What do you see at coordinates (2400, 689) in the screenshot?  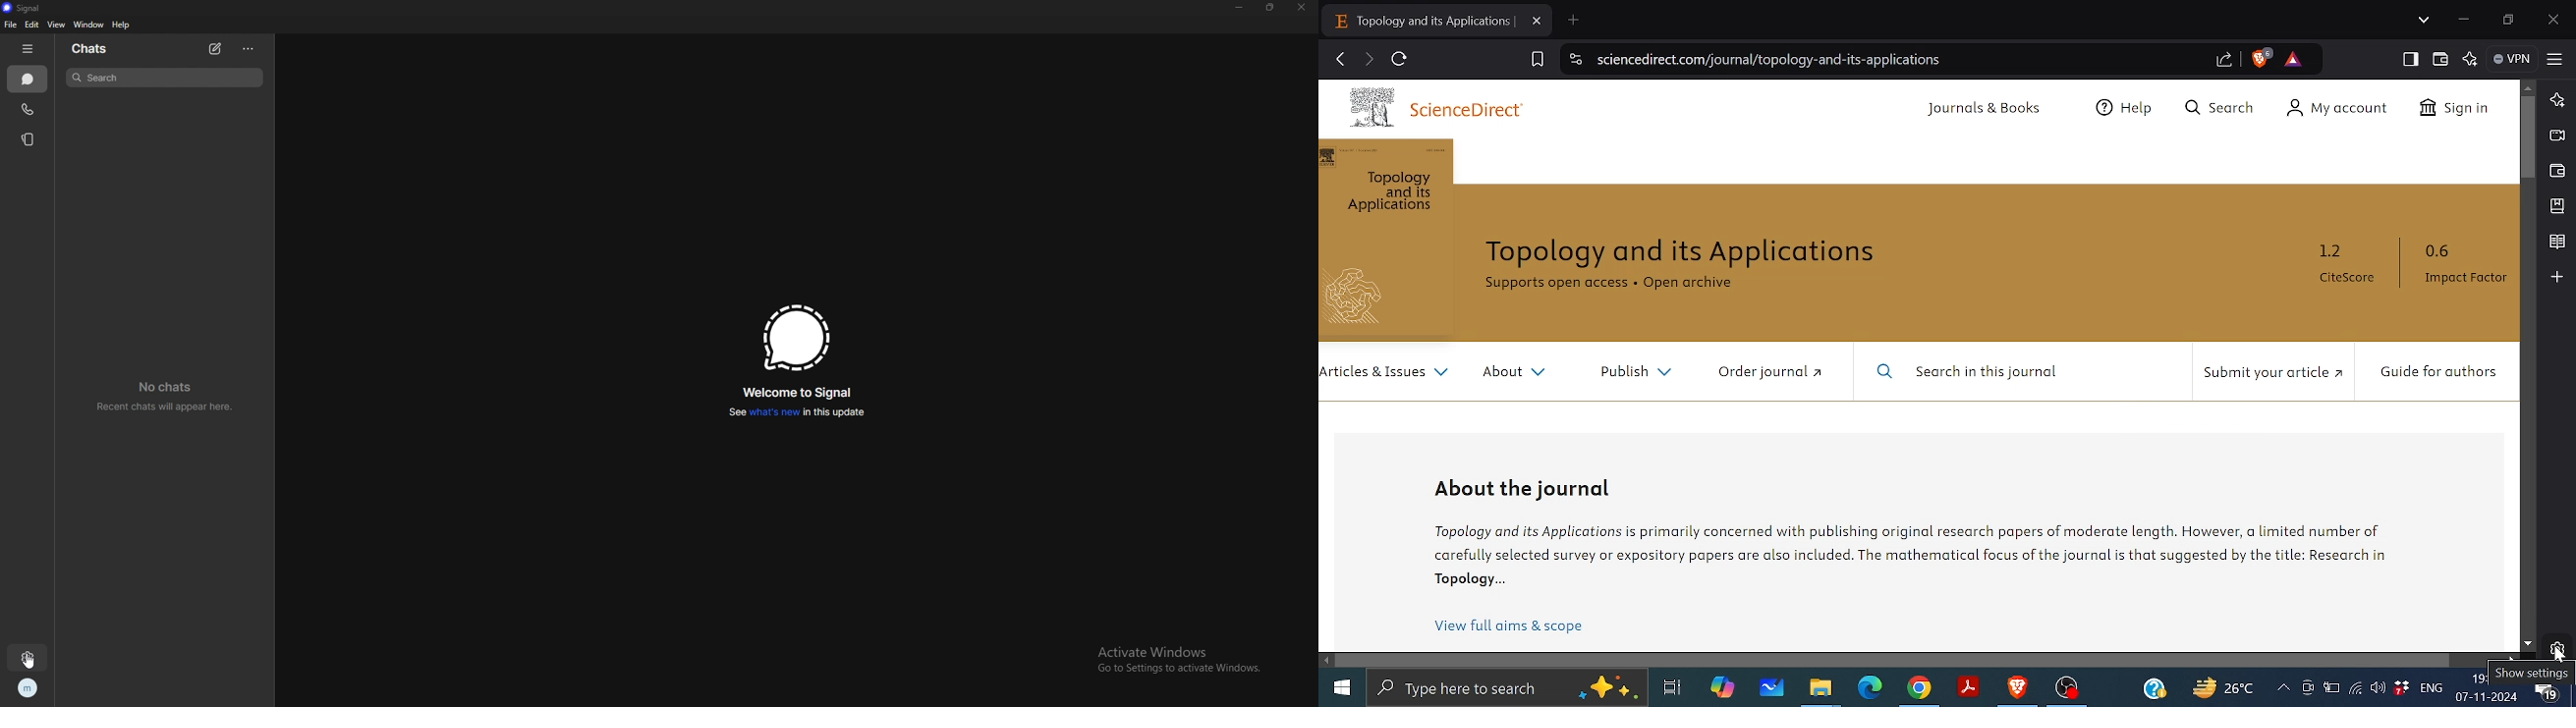 I see `Dropbox` at bounding box center [2400, 689].